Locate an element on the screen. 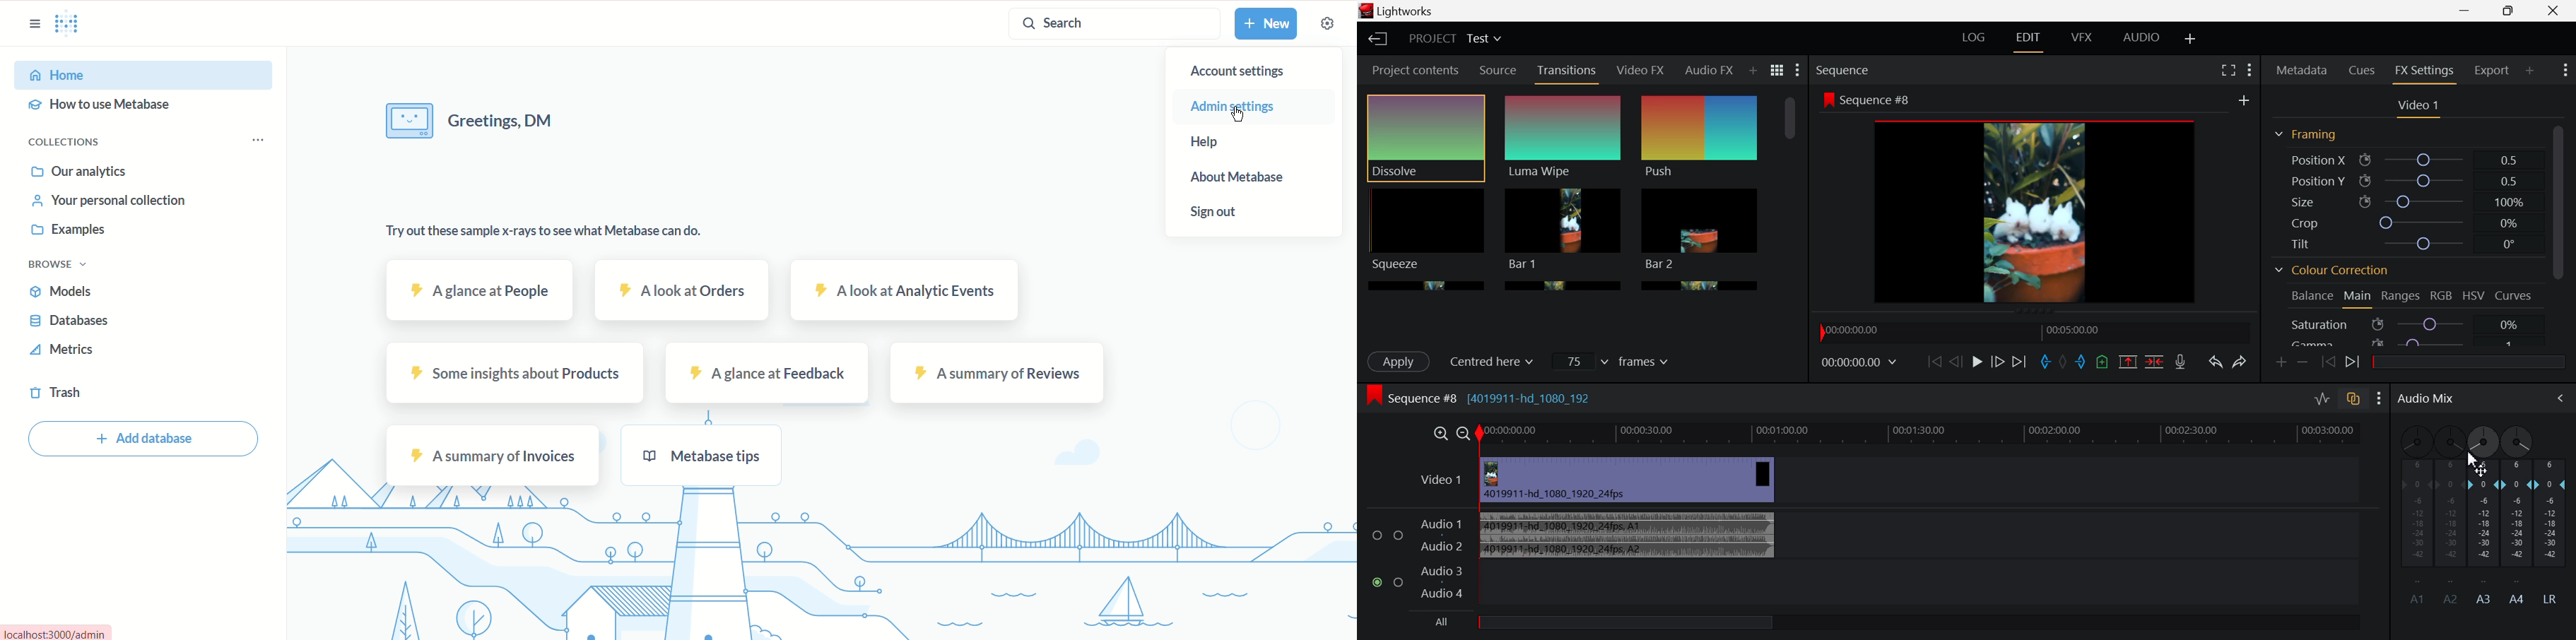 The height and width of the screenshot is (644, 2576). Scroll Bar is located at coordinates (2561, 234).